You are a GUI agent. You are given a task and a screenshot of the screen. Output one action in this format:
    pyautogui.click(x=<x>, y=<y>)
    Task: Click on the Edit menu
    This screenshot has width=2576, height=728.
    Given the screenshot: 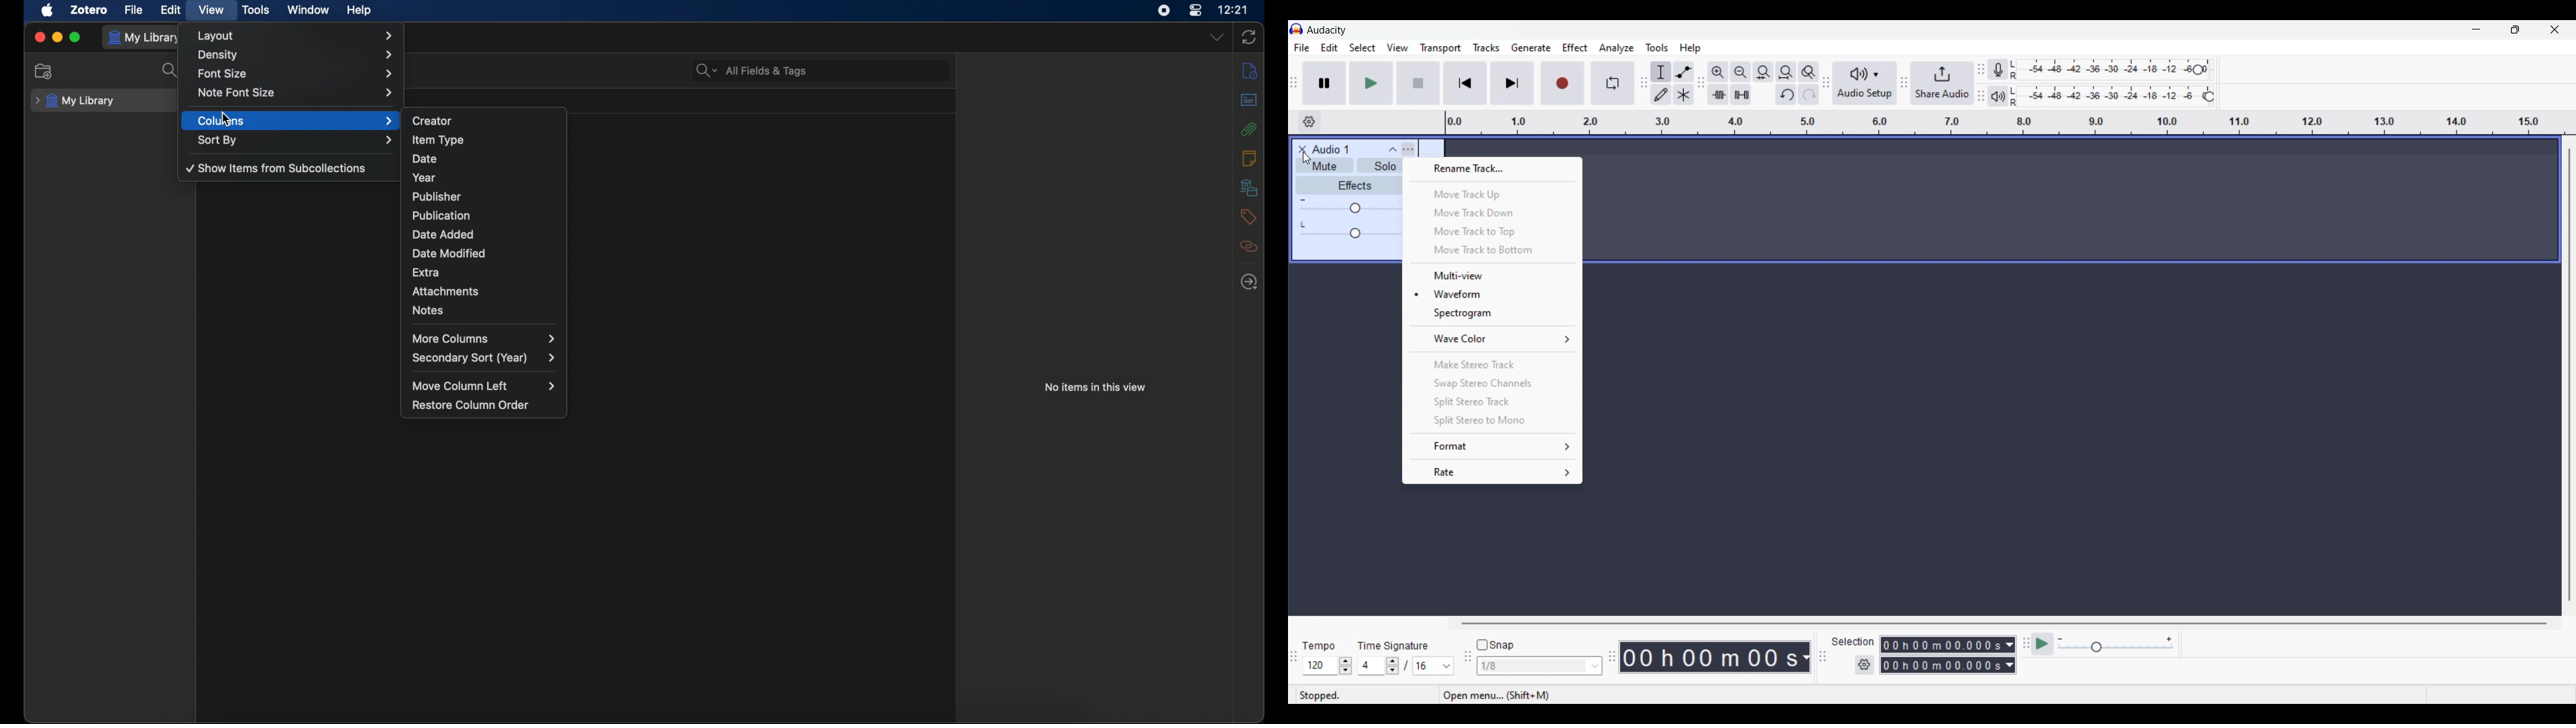 What is the action you would take?
    pyautogui.click(x=1330, y=48)
    